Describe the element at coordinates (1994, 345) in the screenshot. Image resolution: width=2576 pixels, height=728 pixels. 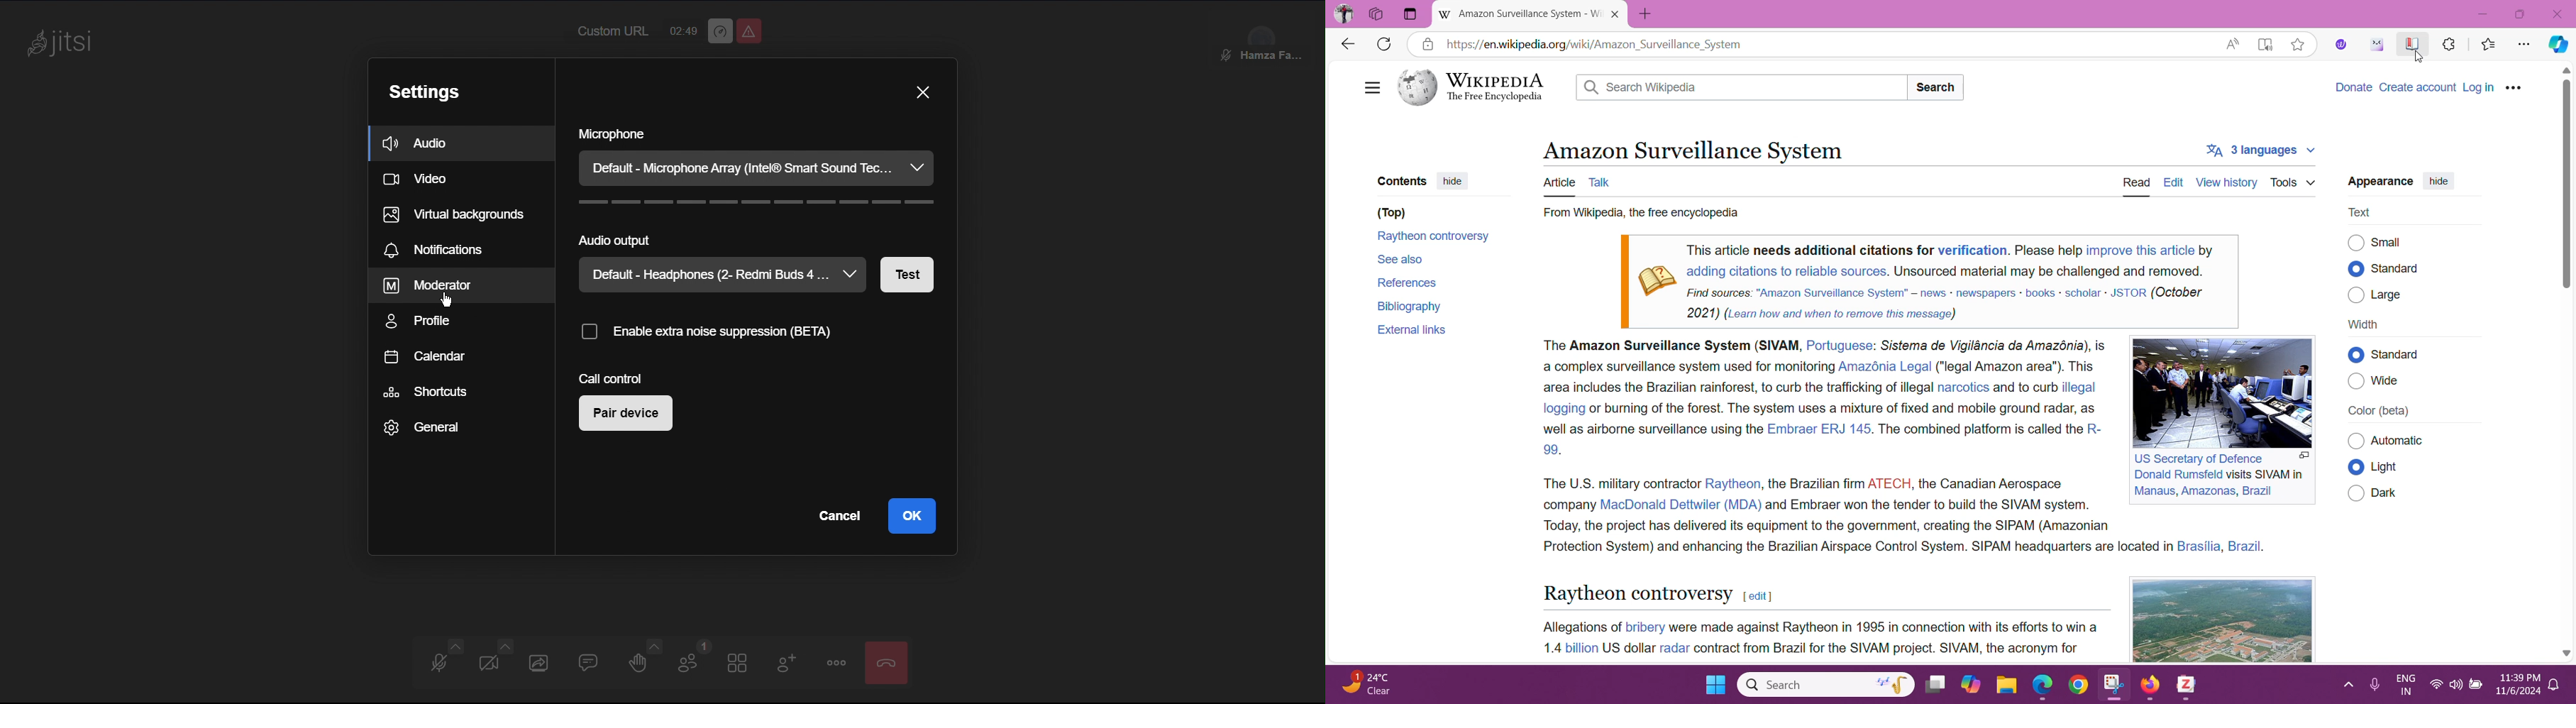
I see `Sistema de Vigilancia da Amazénia), is` at that location.